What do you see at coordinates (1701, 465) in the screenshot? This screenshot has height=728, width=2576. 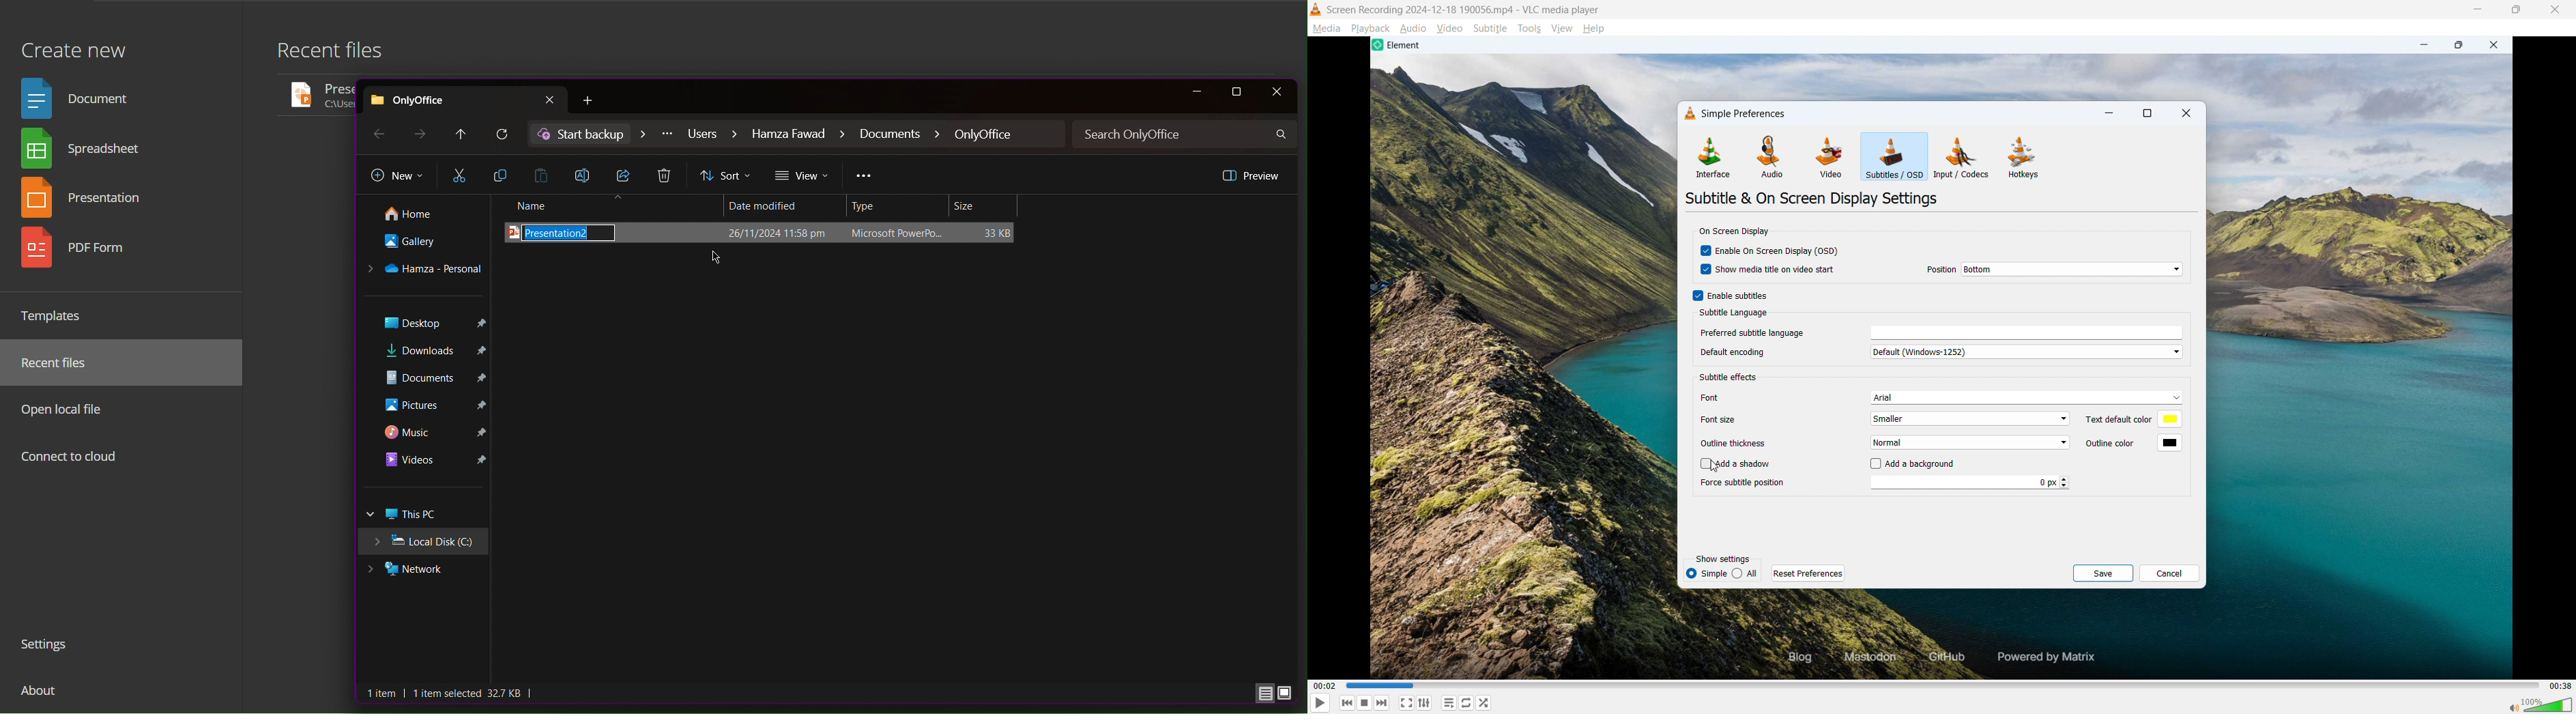 I see `checkbox` at bounding box center [1701, 465].